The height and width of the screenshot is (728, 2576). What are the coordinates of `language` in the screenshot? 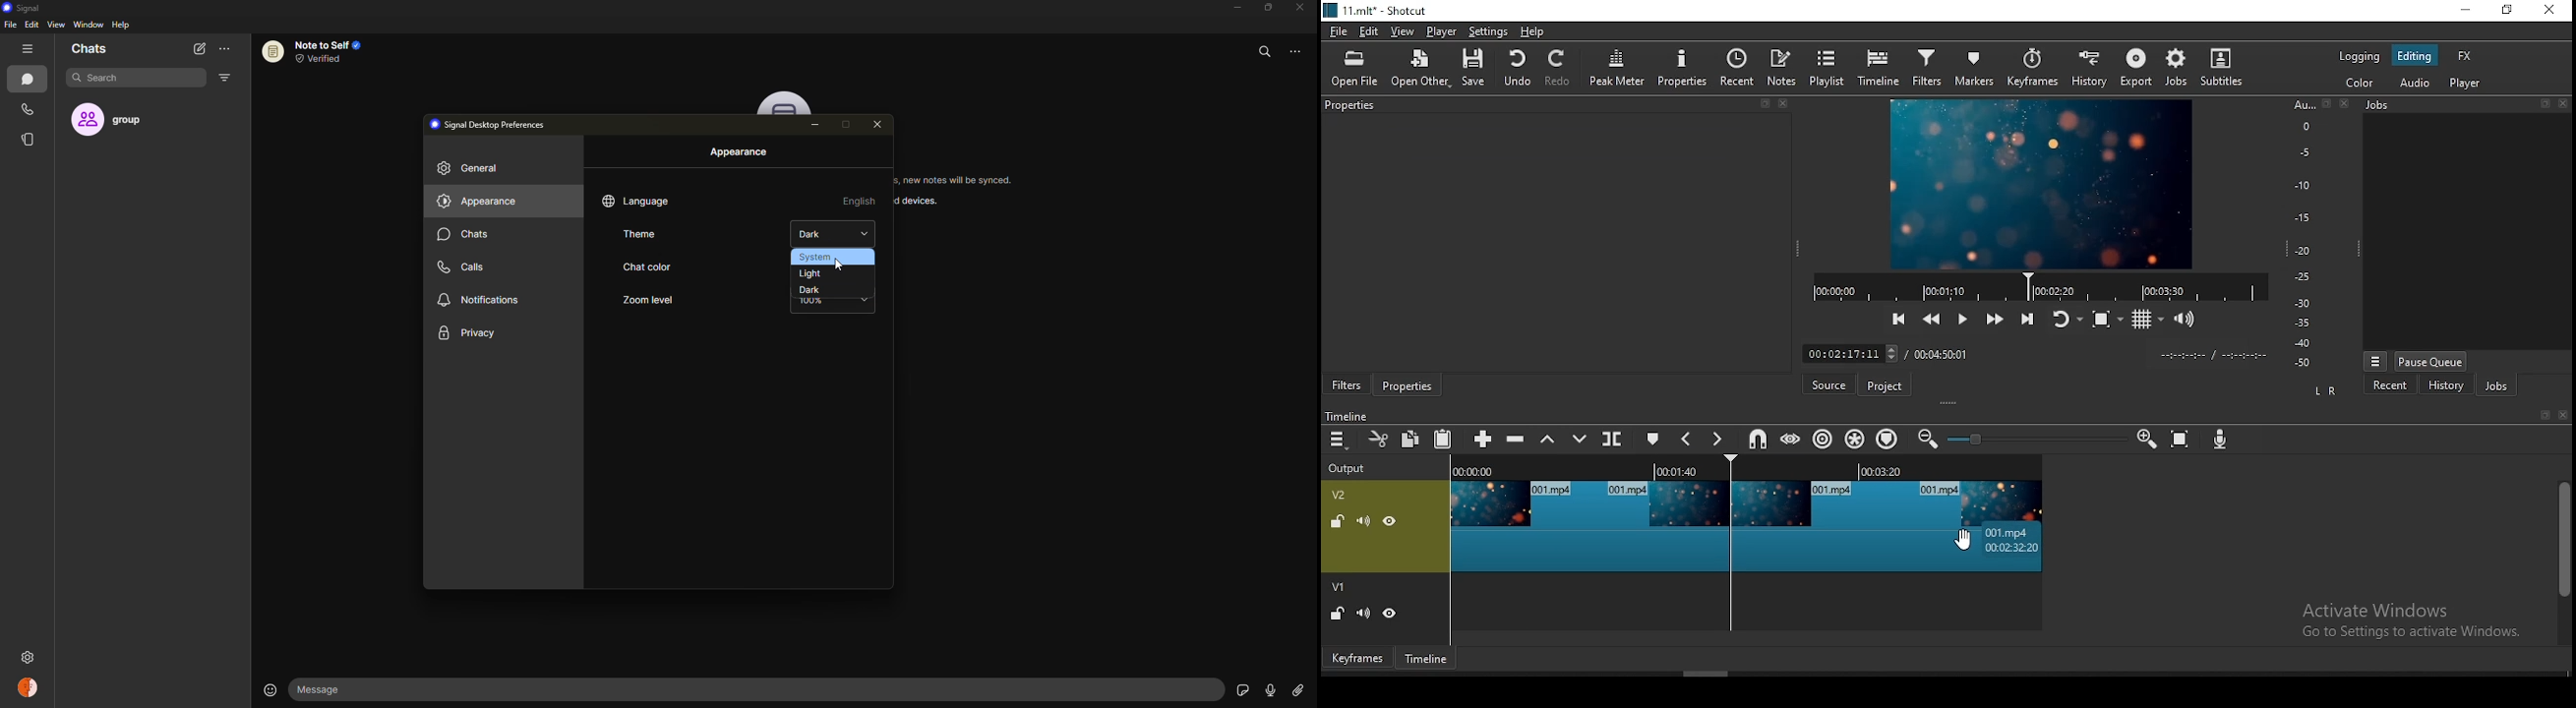 It's located at (638, 200).